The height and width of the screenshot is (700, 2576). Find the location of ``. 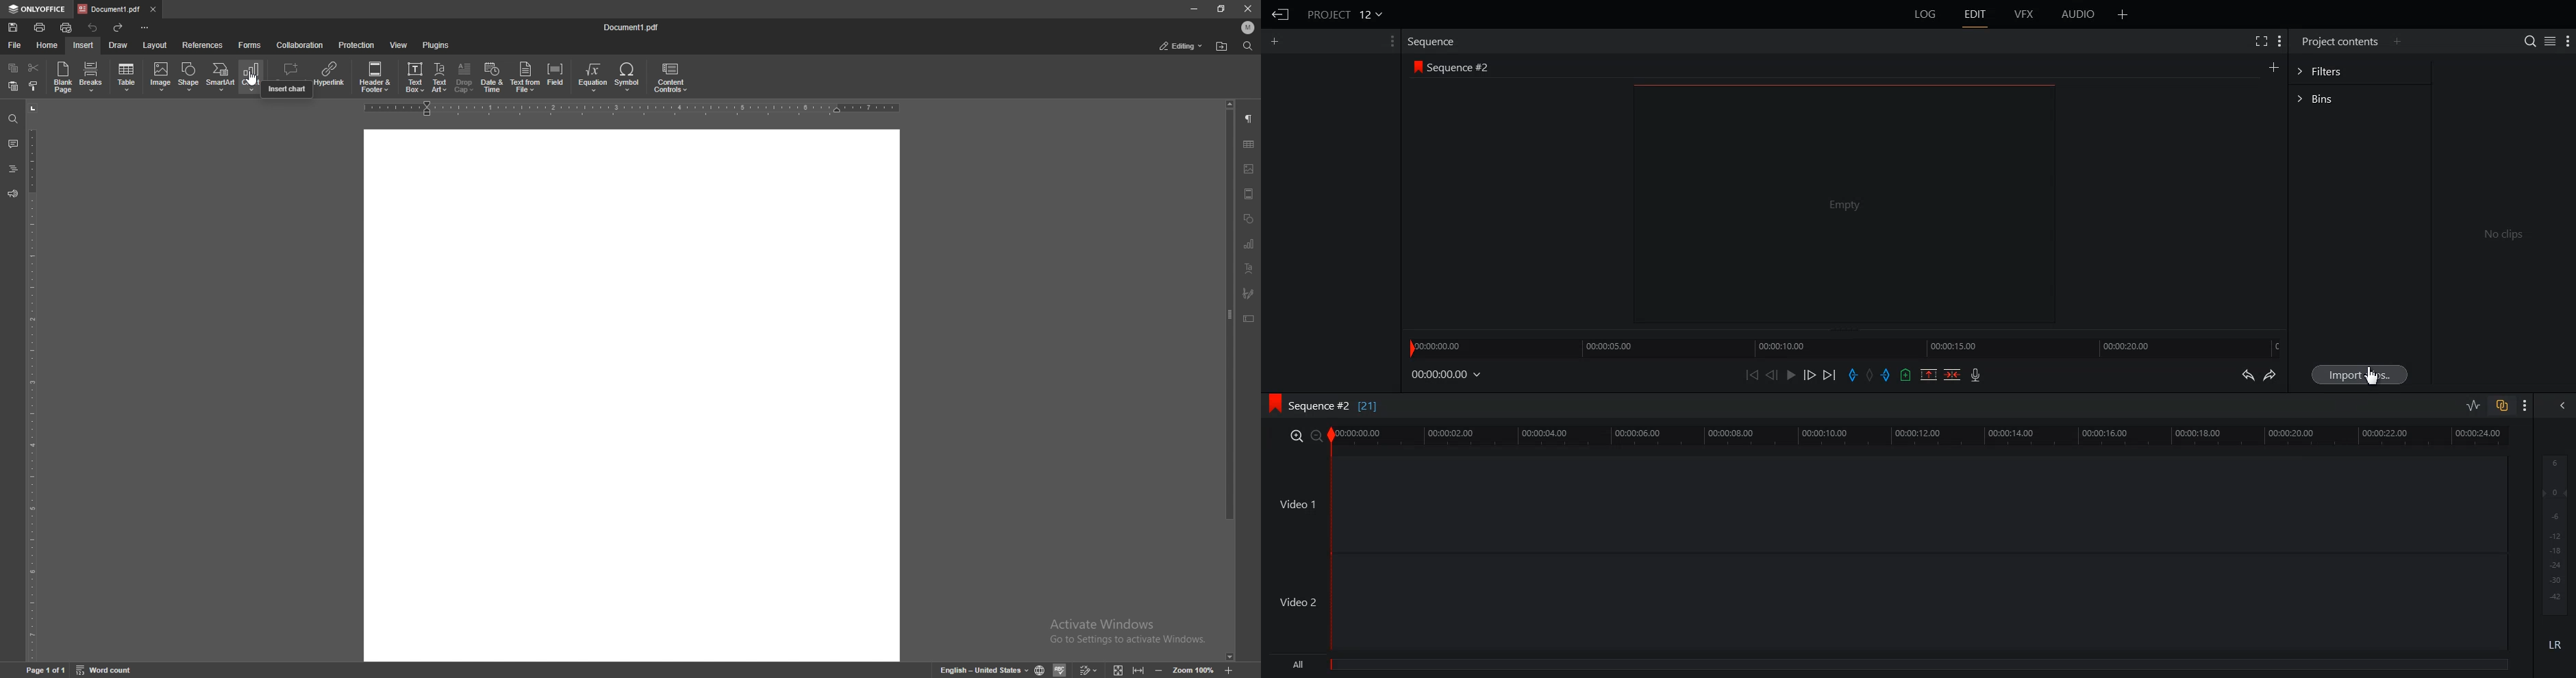

 is located at coordinates (631, 396).